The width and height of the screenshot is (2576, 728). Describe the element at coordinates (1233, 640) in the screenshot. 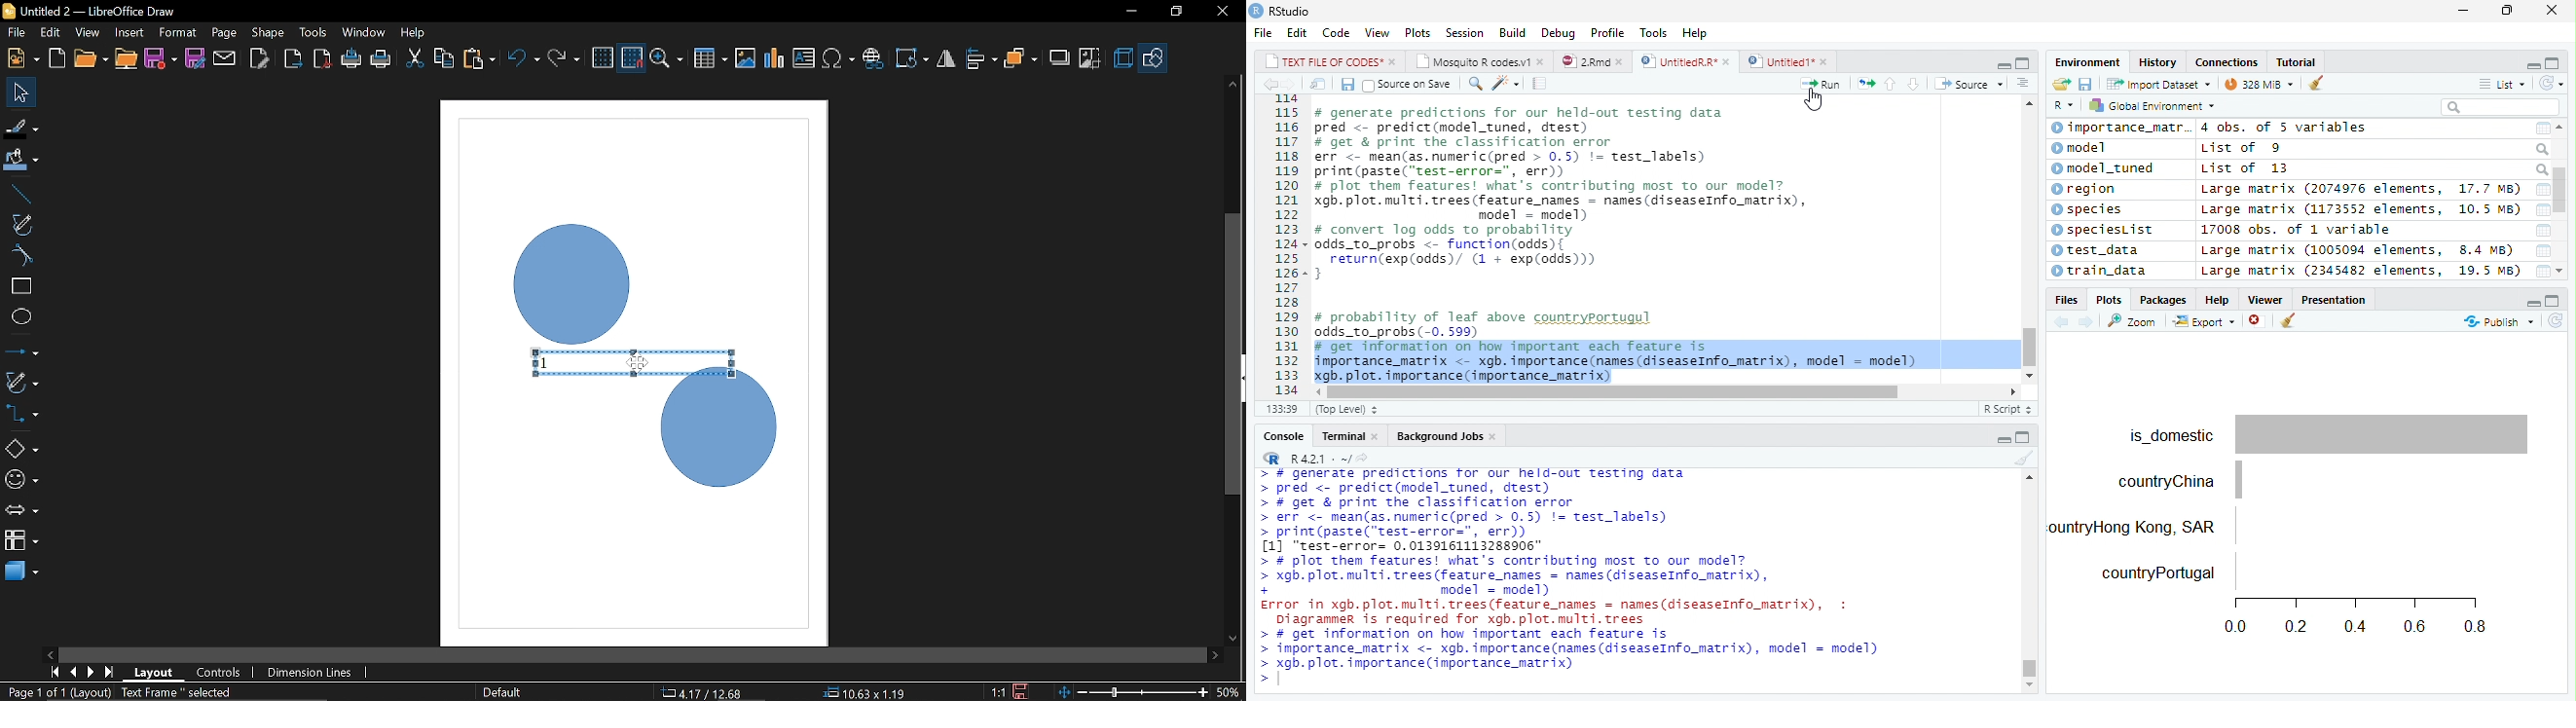

I see `Move down` at that location.